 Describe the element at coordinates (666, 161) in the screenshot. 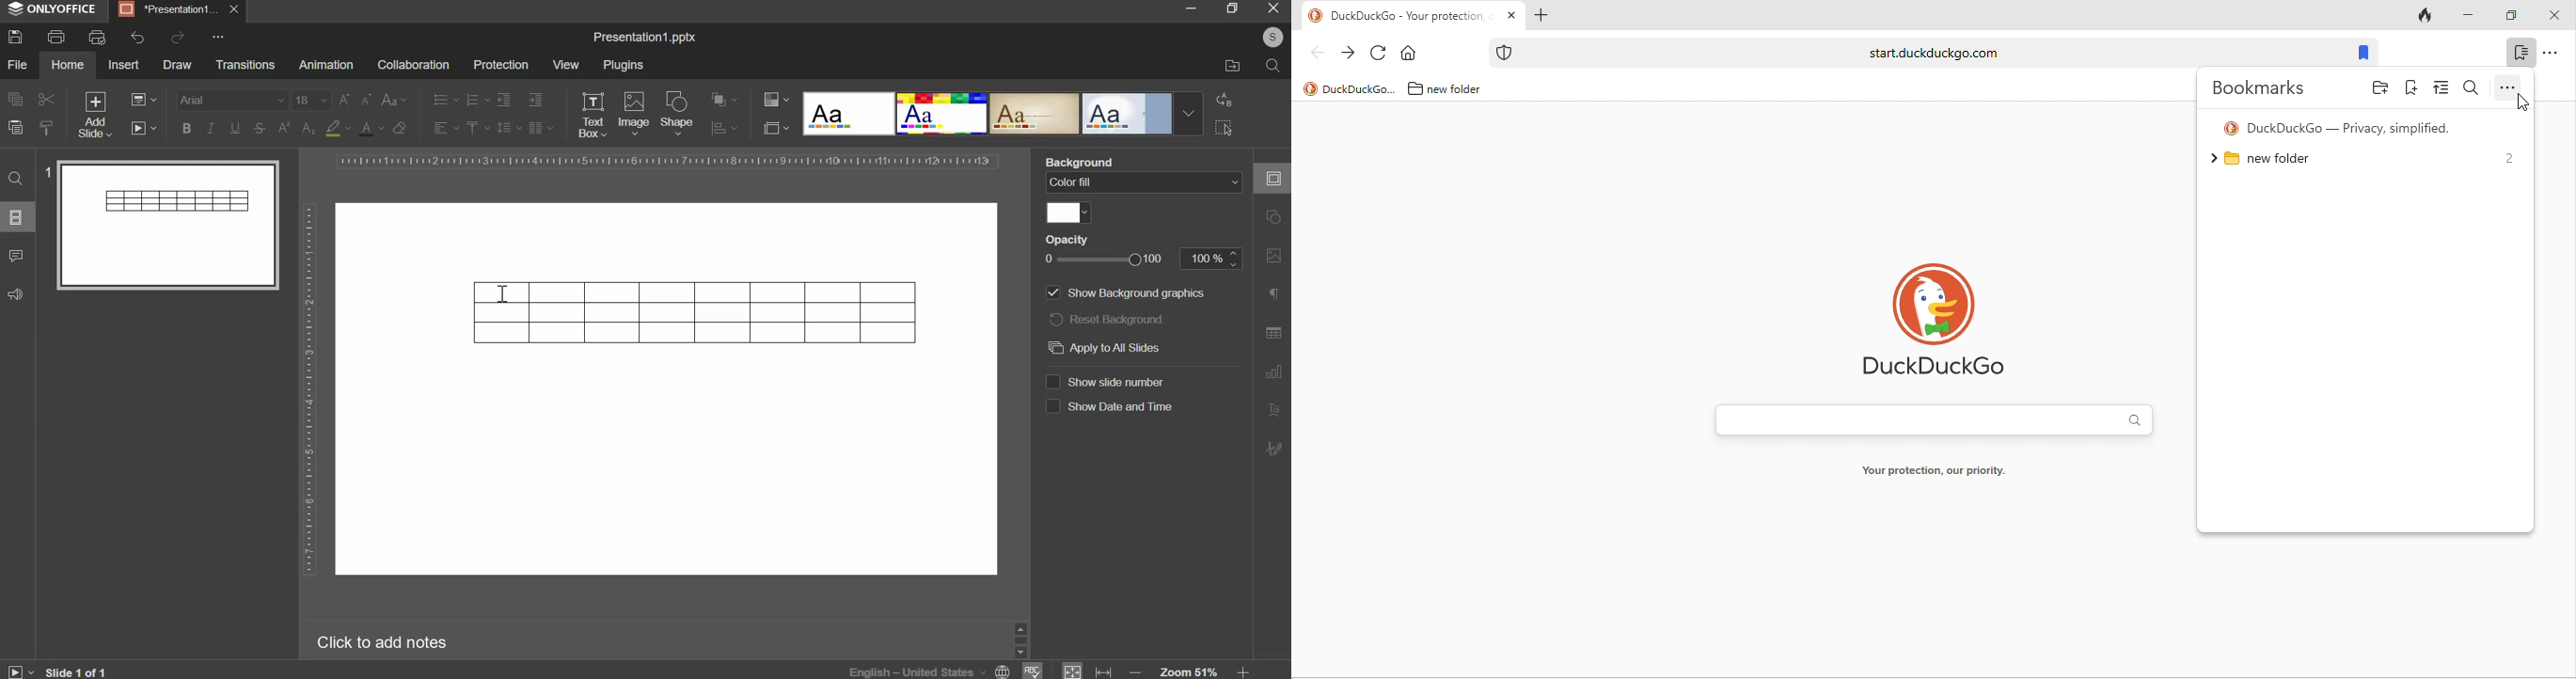

I see `horizontal scale` at that location.